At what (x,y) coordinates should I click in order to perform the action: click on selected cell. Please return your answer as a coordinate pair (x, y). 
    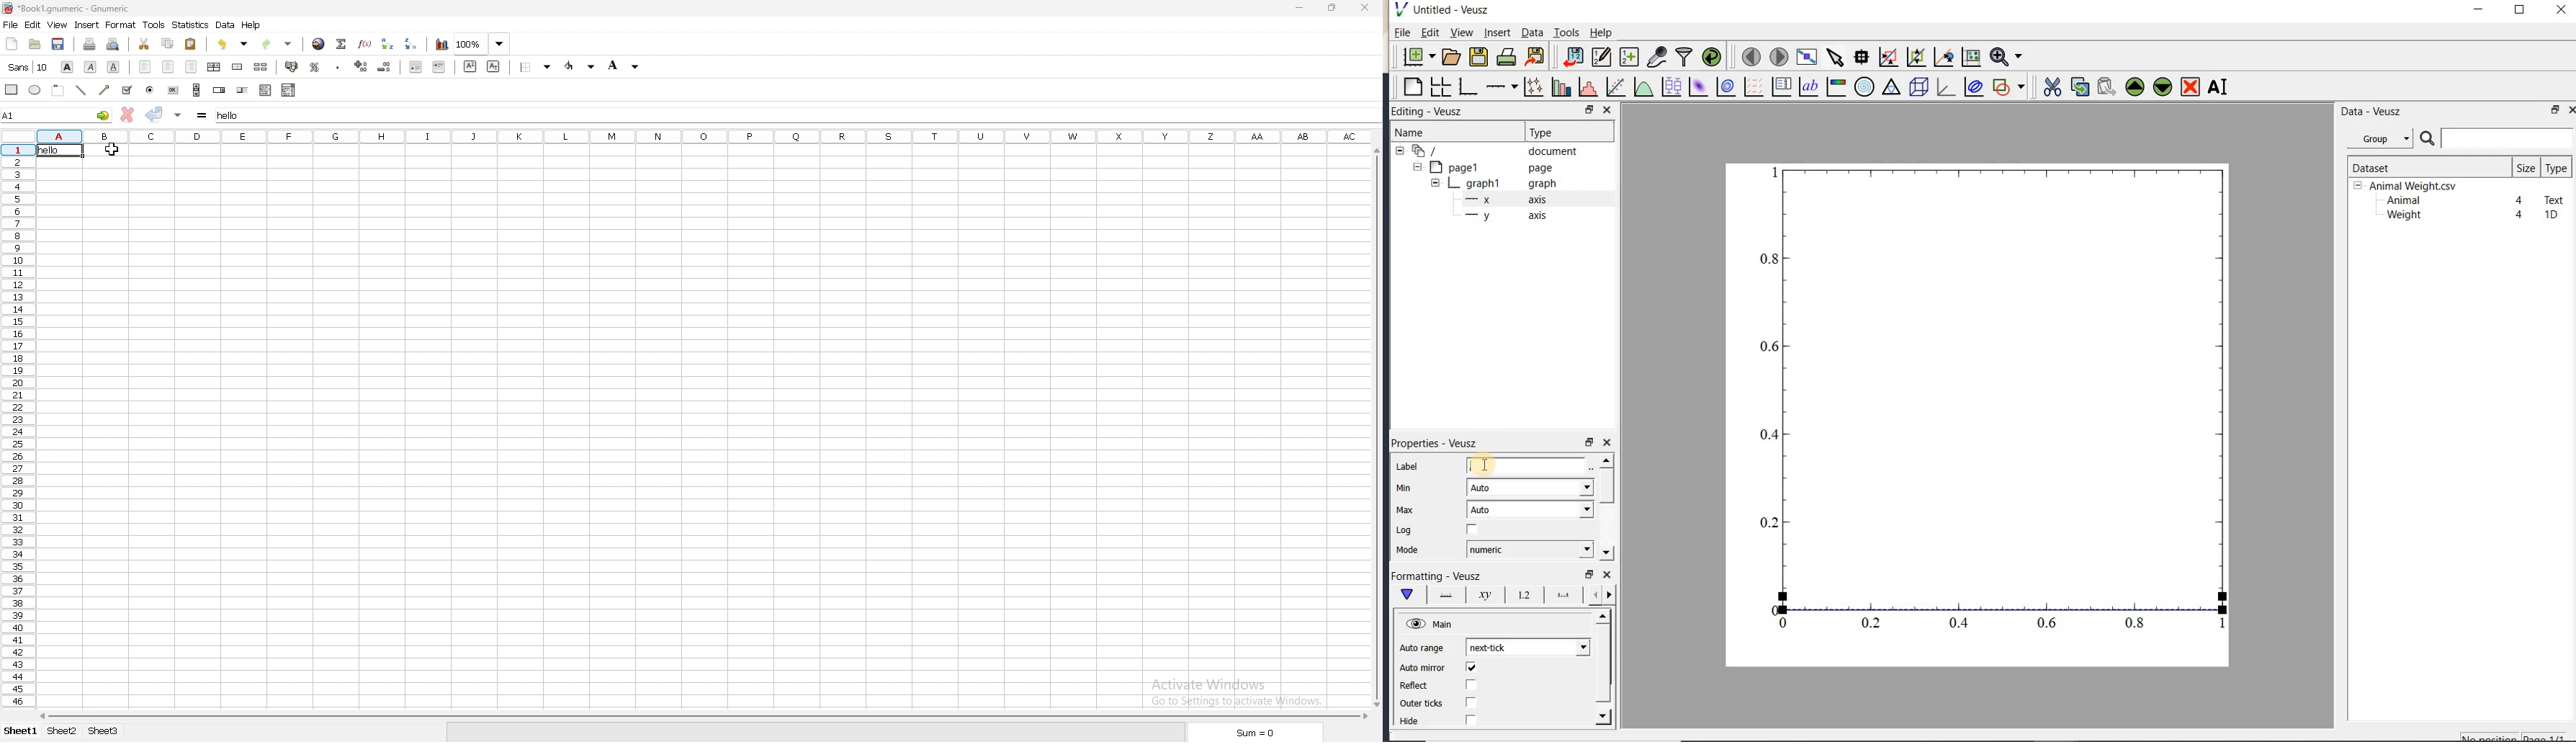
    Looking at the image, I should click on (58, 114).